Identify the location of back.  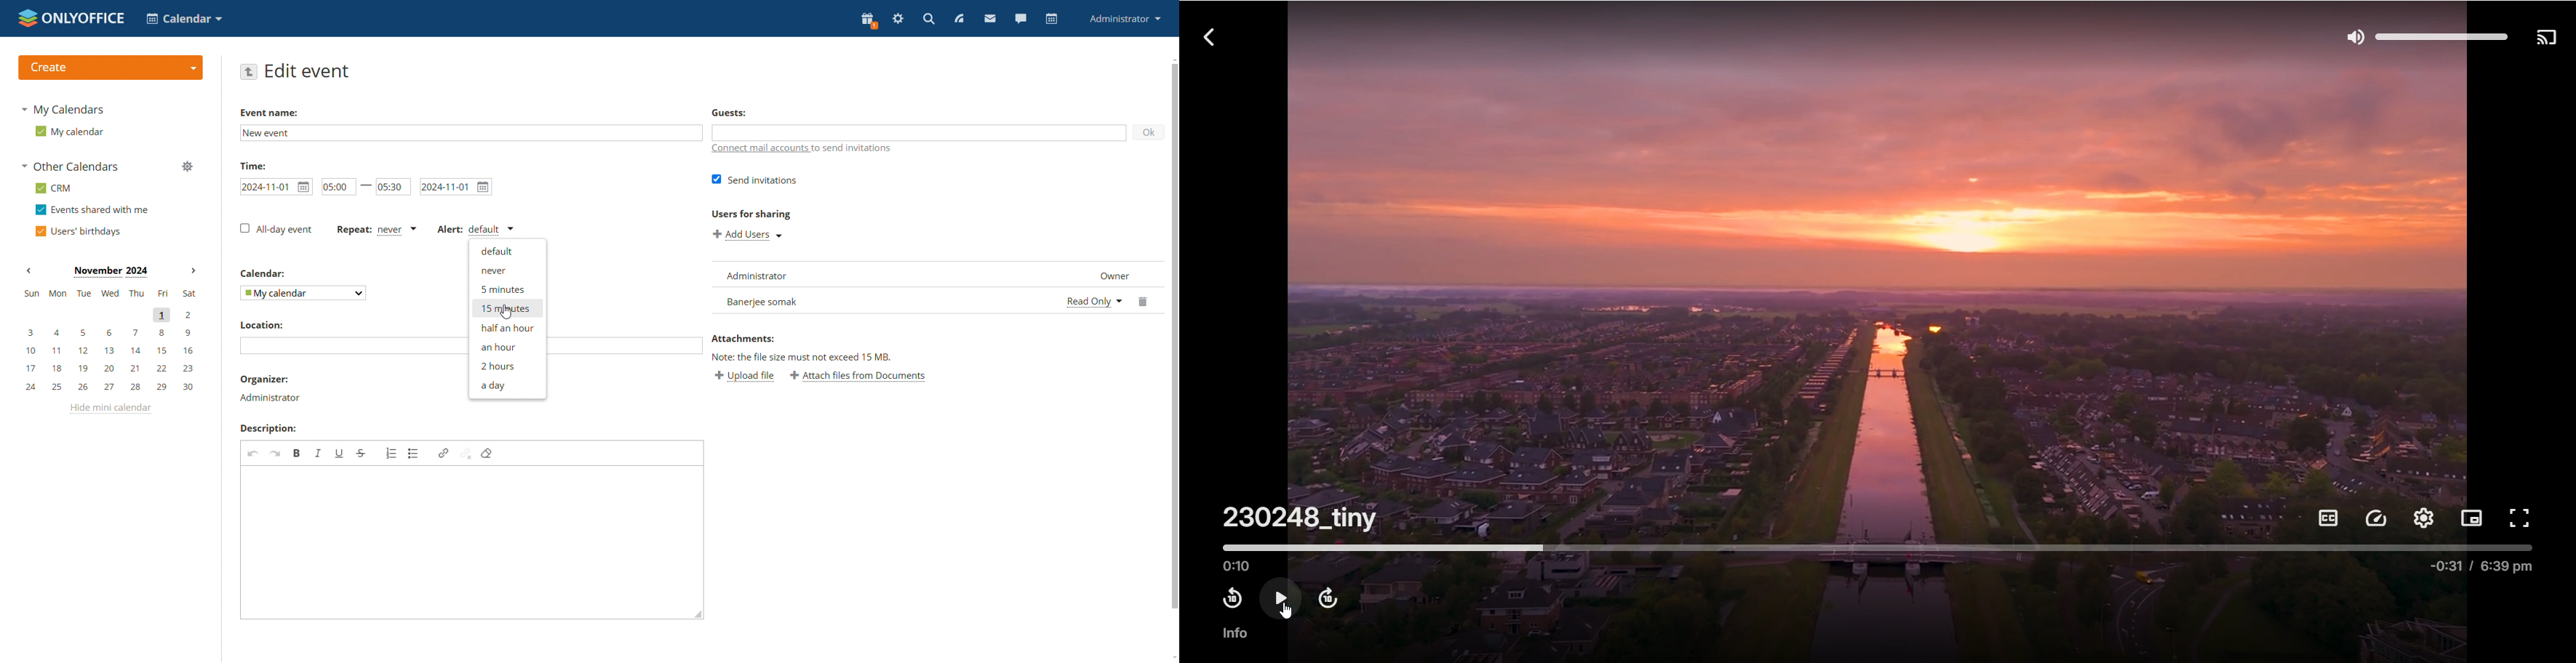
(1212, 38).